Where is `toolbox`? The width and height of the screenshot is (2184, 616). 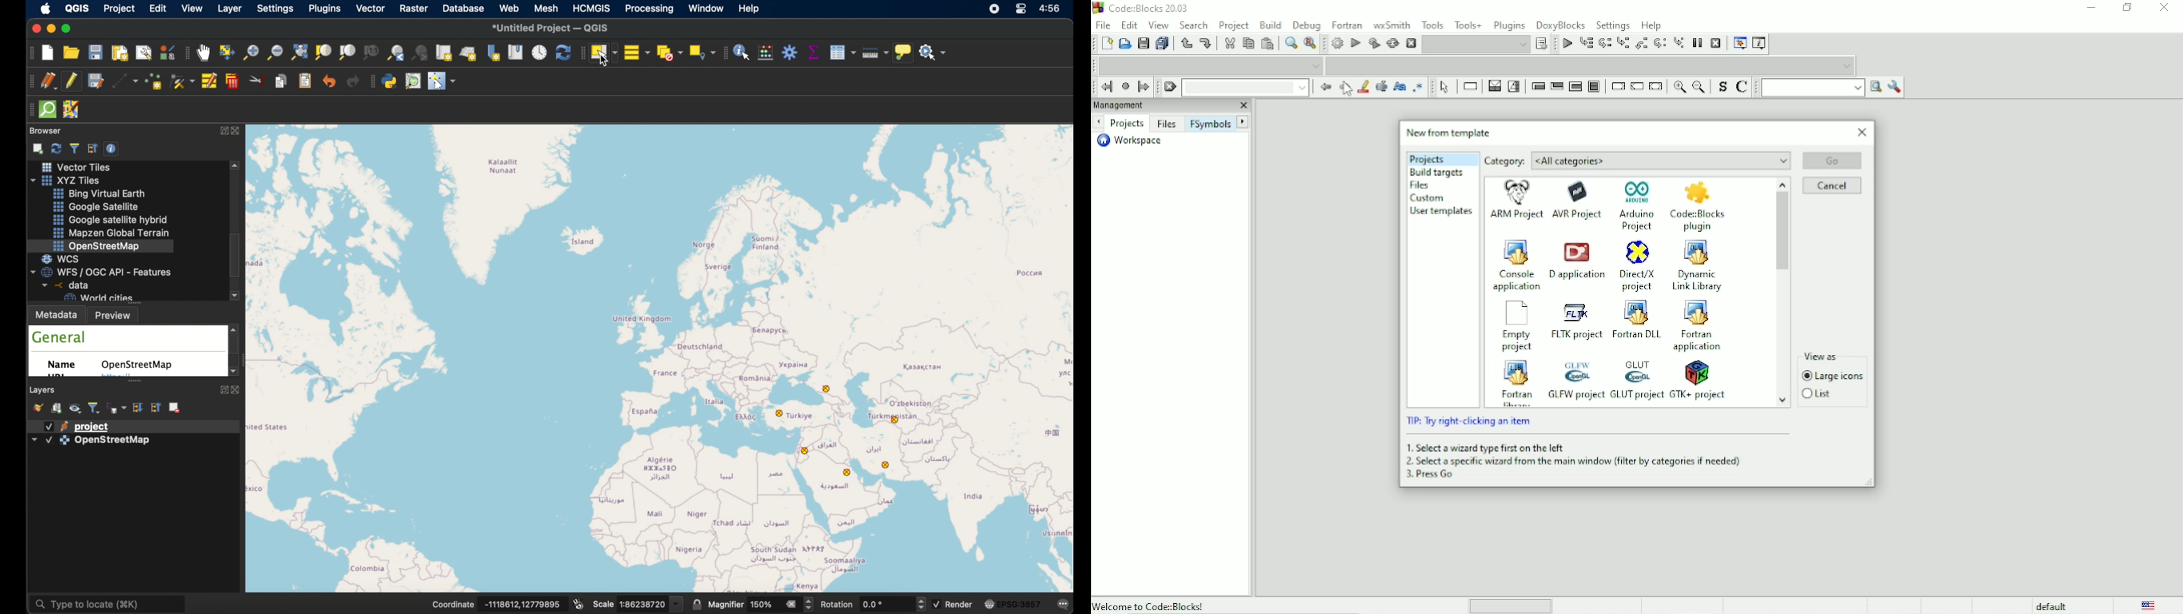 toolbox is located at coordinates (790, 52).